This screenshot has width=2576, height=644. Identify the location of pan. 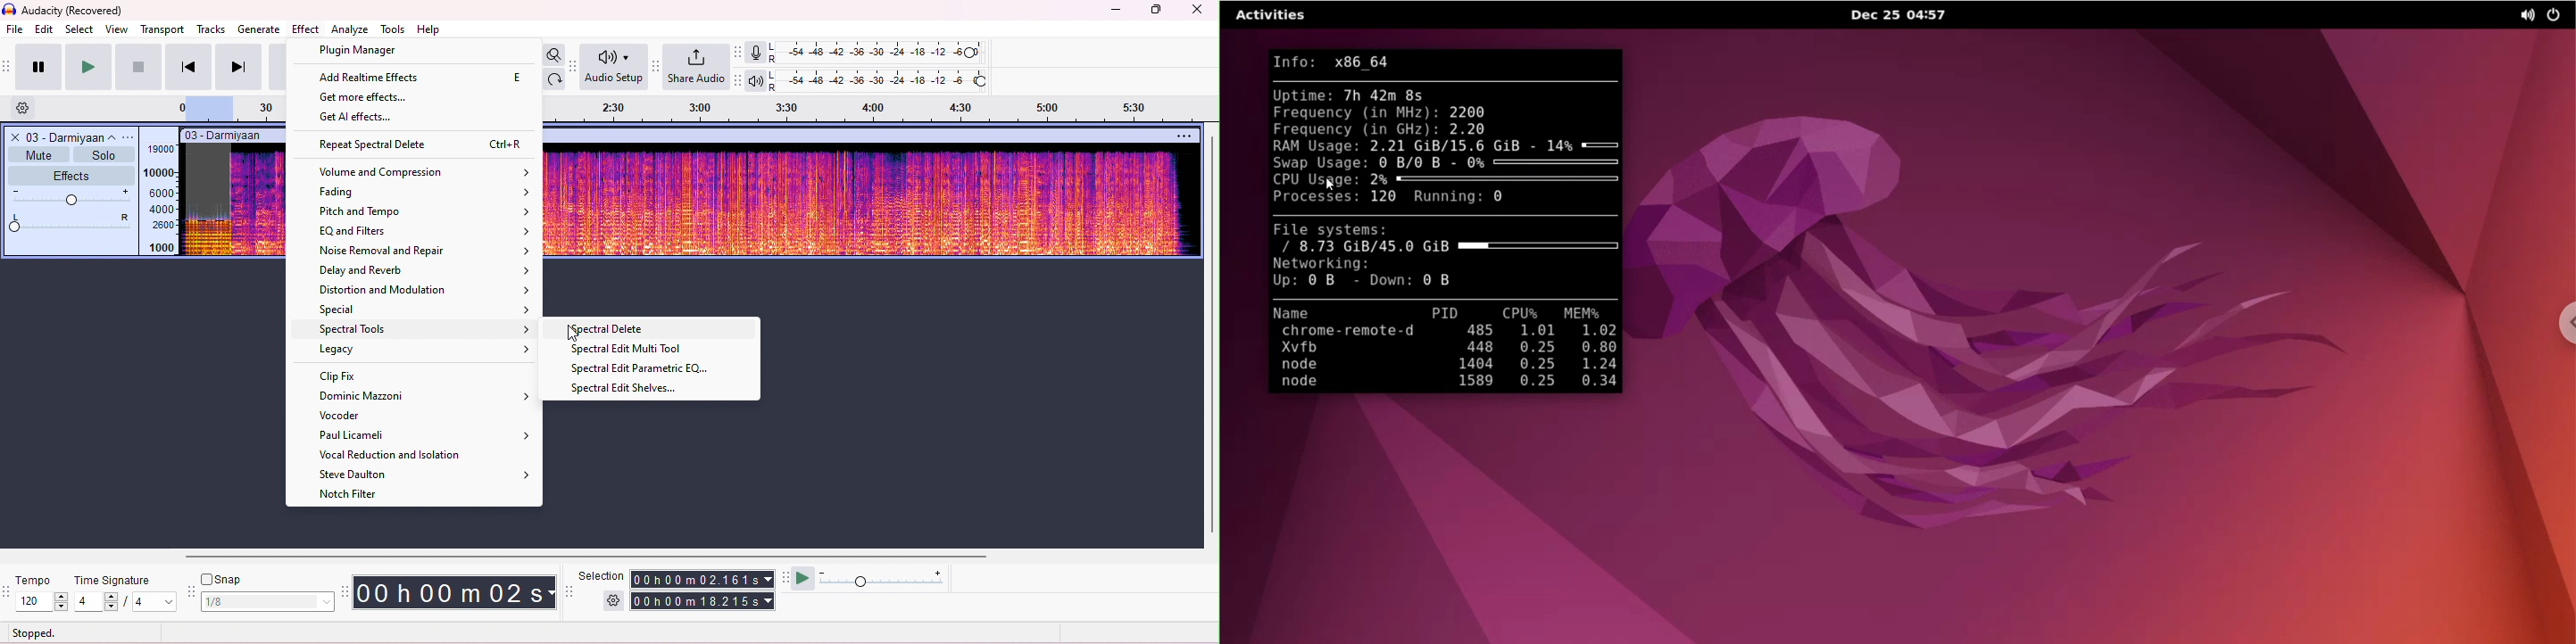
(71, 224).